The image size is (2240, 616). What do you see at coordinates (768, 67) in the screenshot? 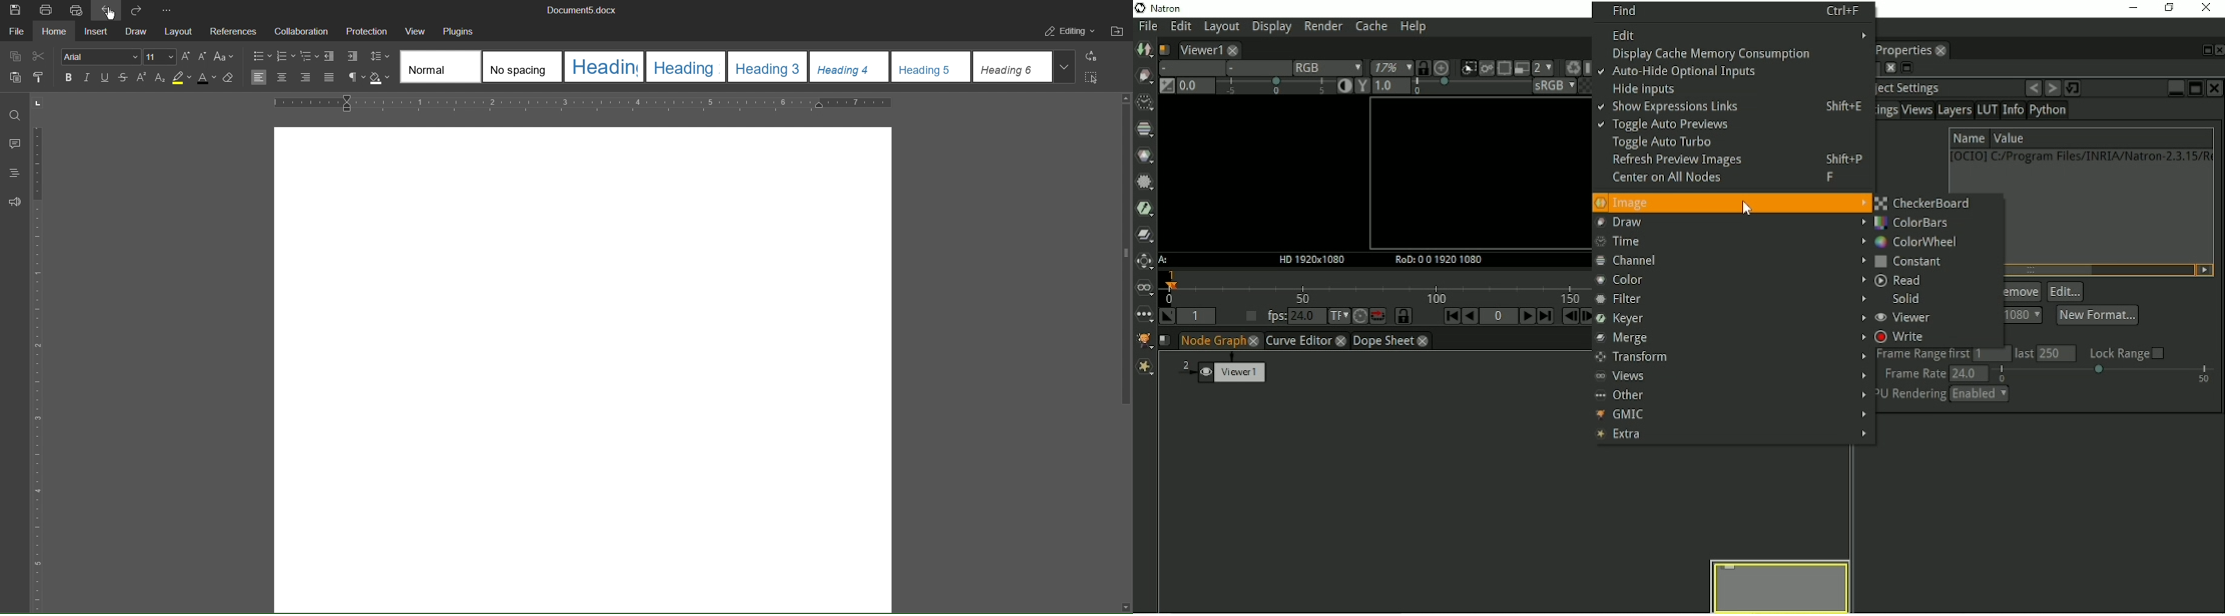
I see `template` at bounding box center [768, 67].